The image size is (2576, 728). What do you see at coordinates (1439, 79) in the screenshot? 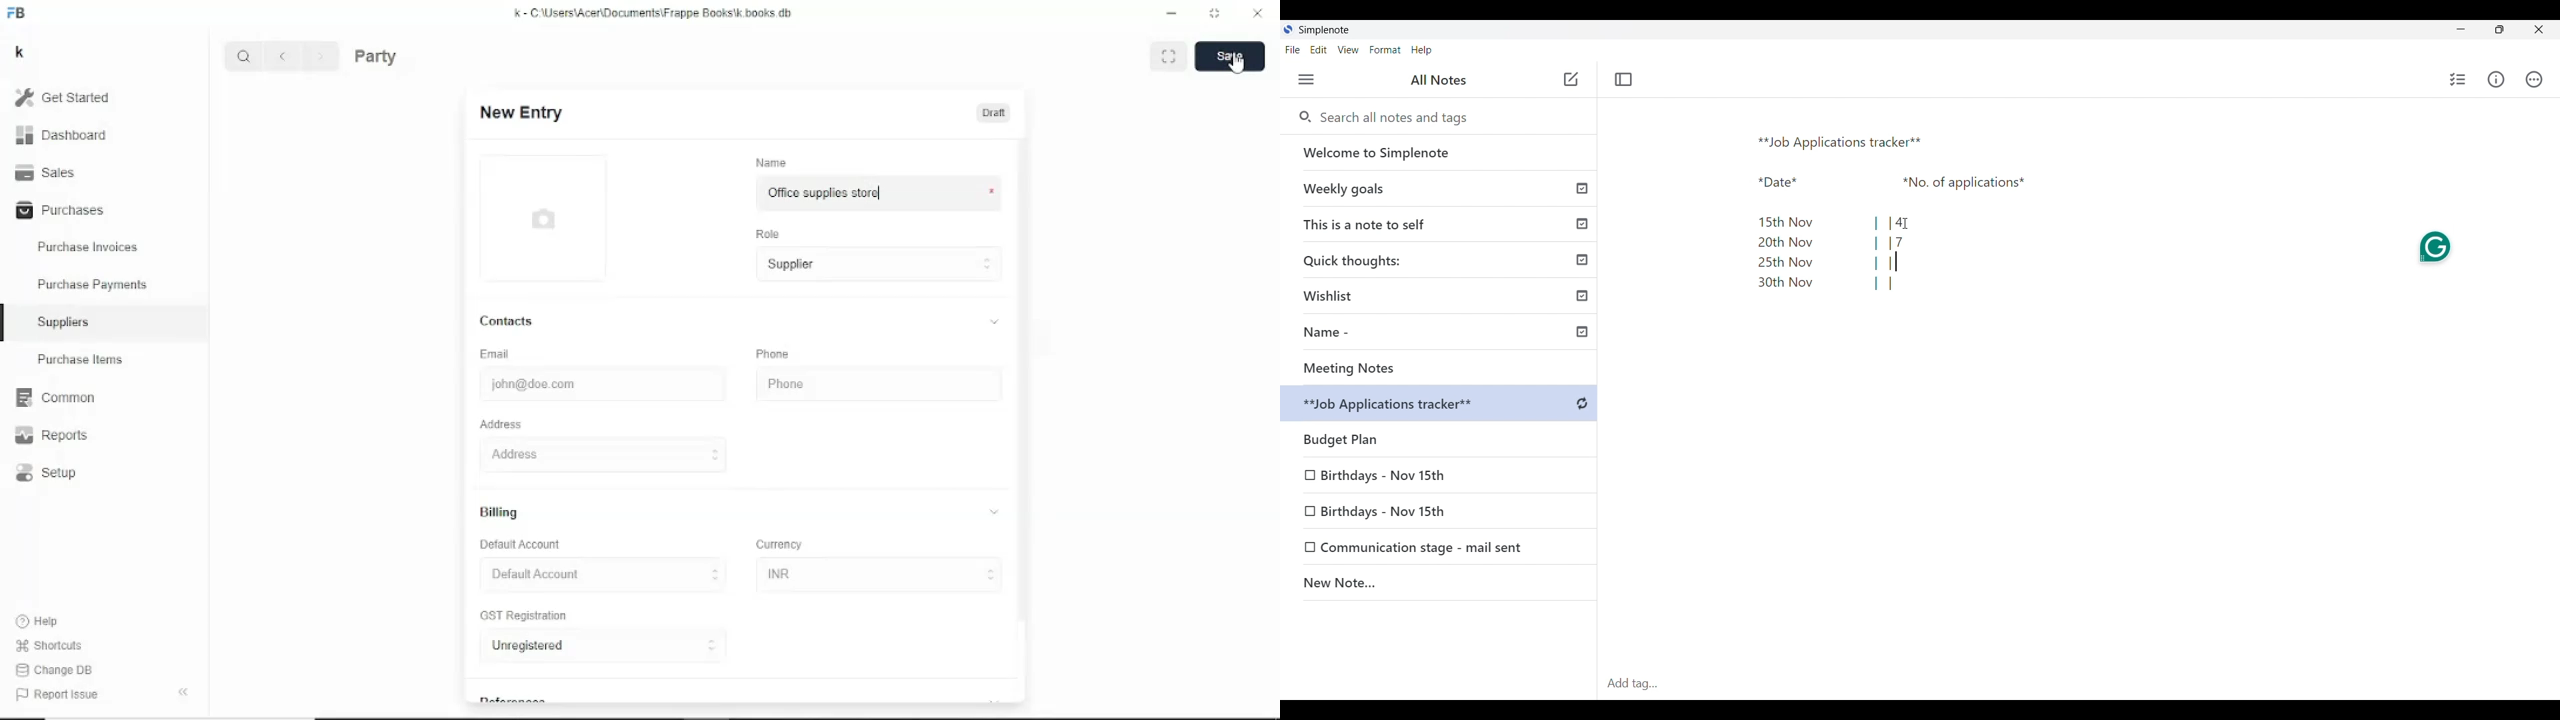
I see `All notes` at bounding box center [1439, 79].